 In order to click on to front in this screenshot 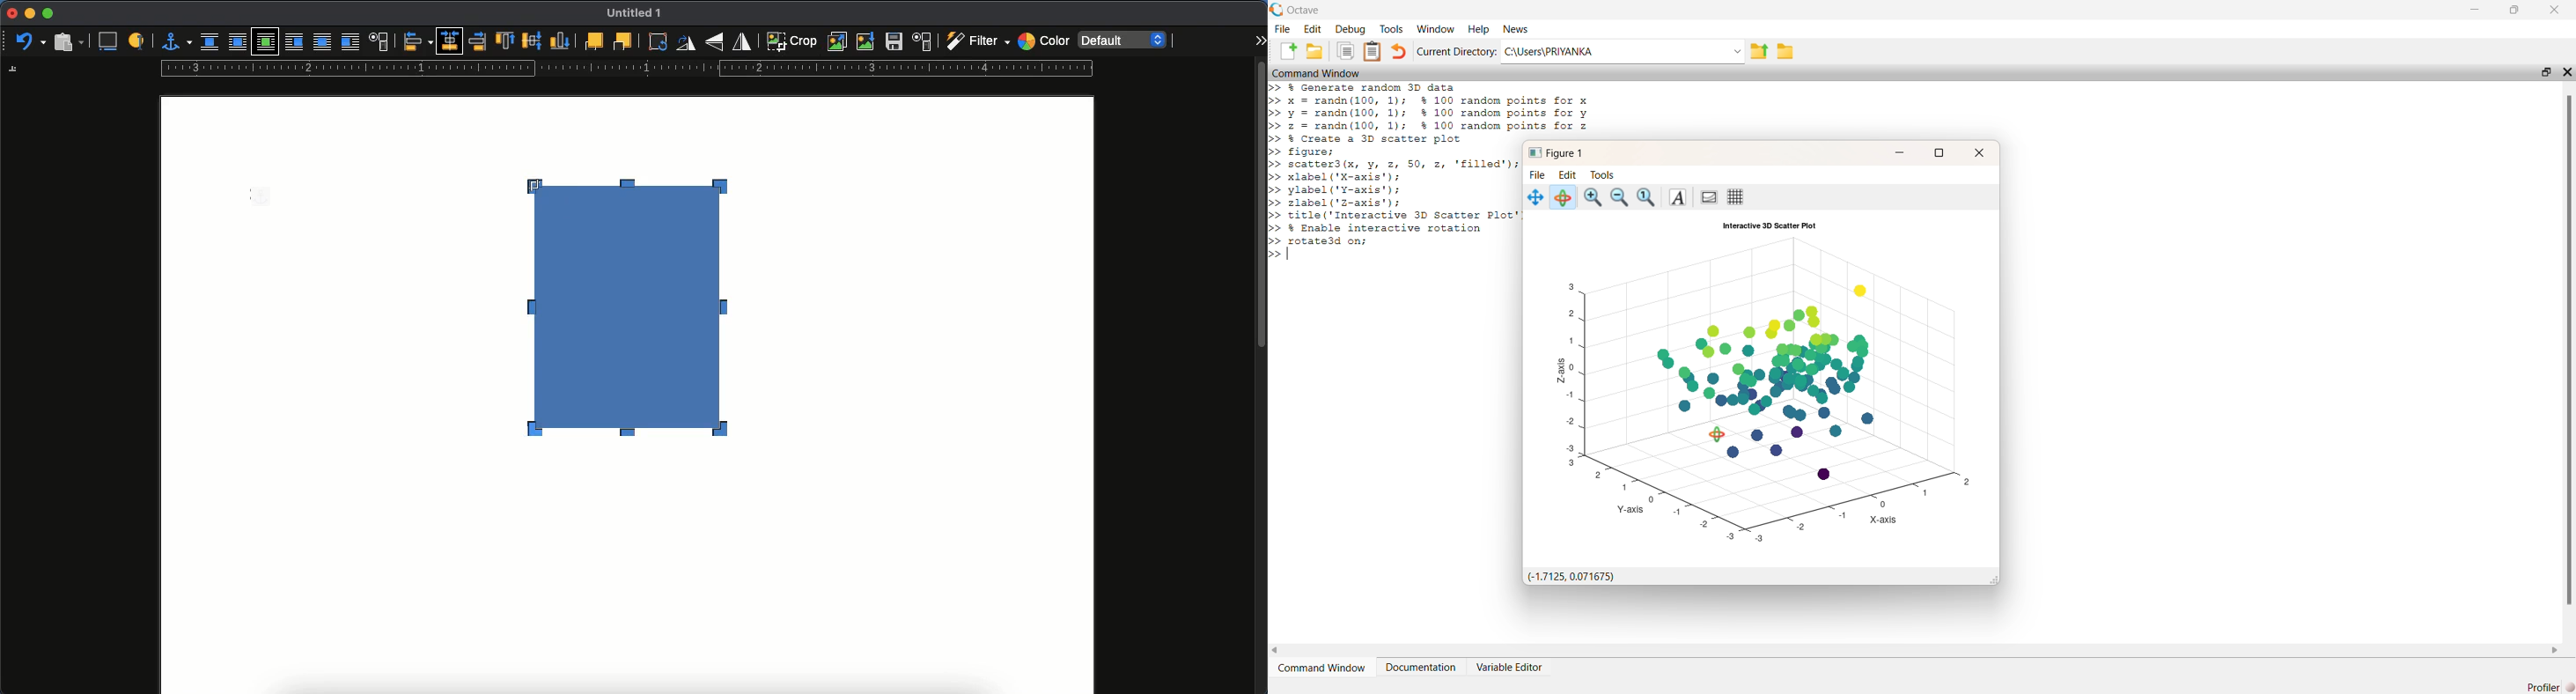, I will do `click(592, 41)`.